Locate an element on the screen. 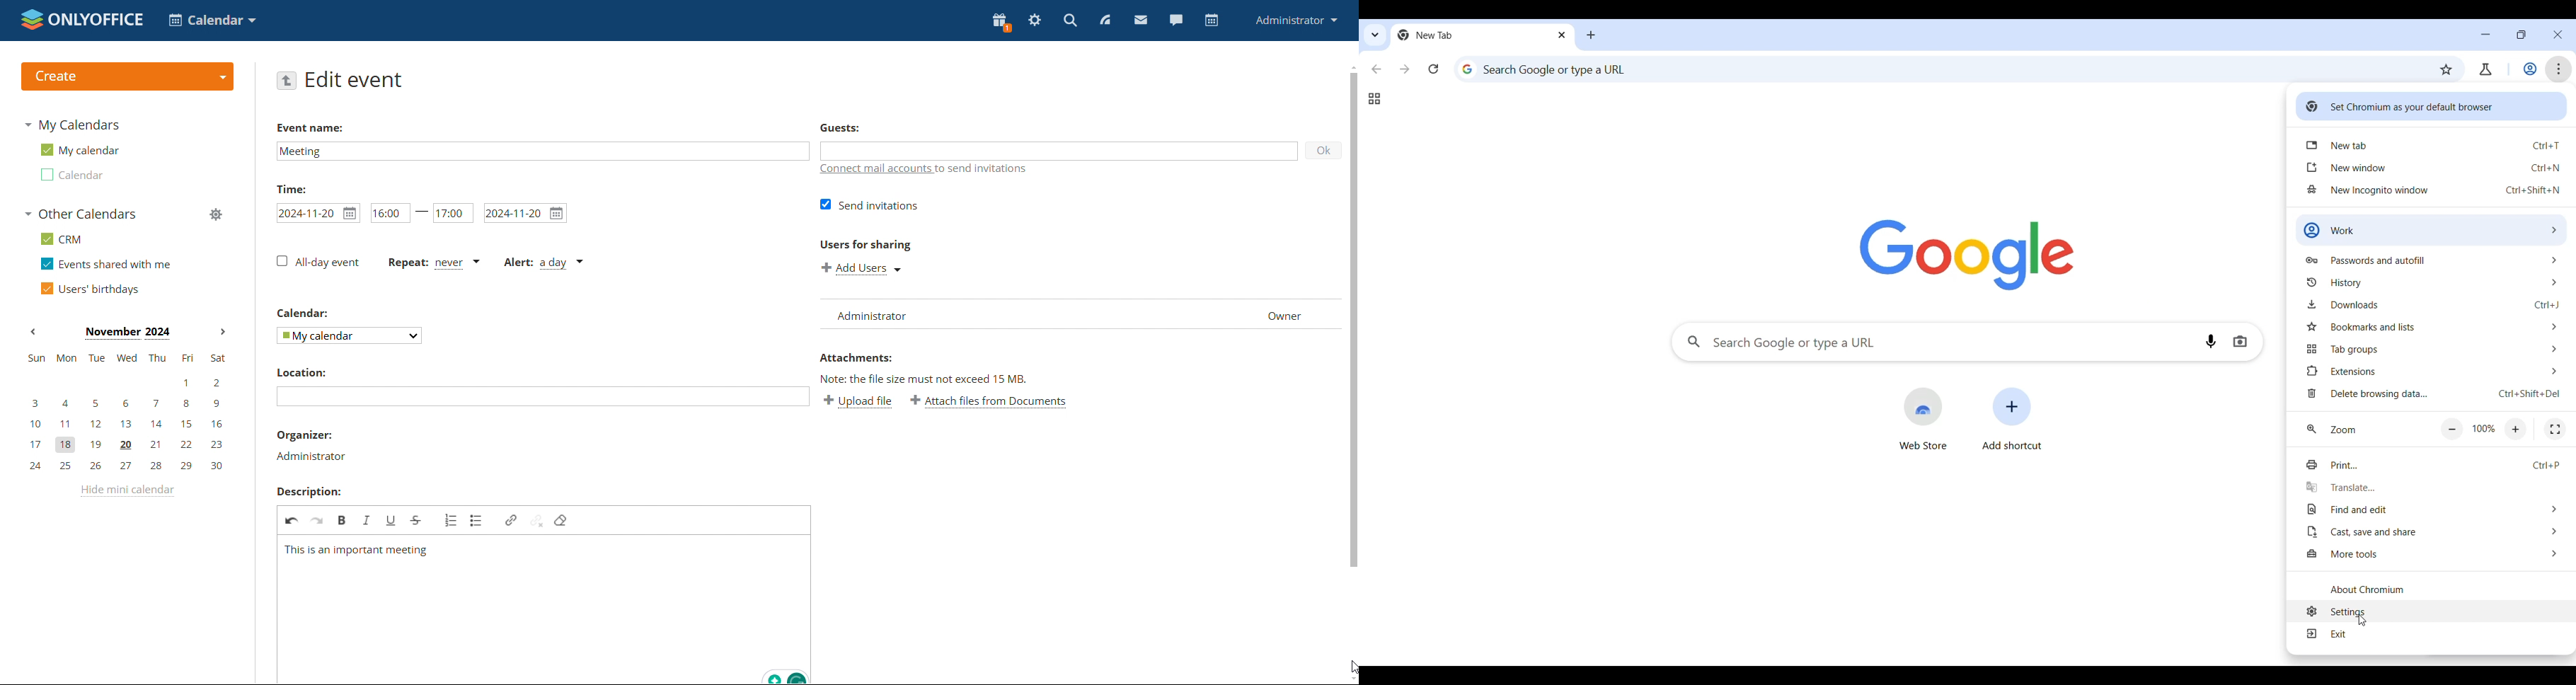 This screenshot has width=2576, height=700. list of users is located at coordinates (1078, 315).